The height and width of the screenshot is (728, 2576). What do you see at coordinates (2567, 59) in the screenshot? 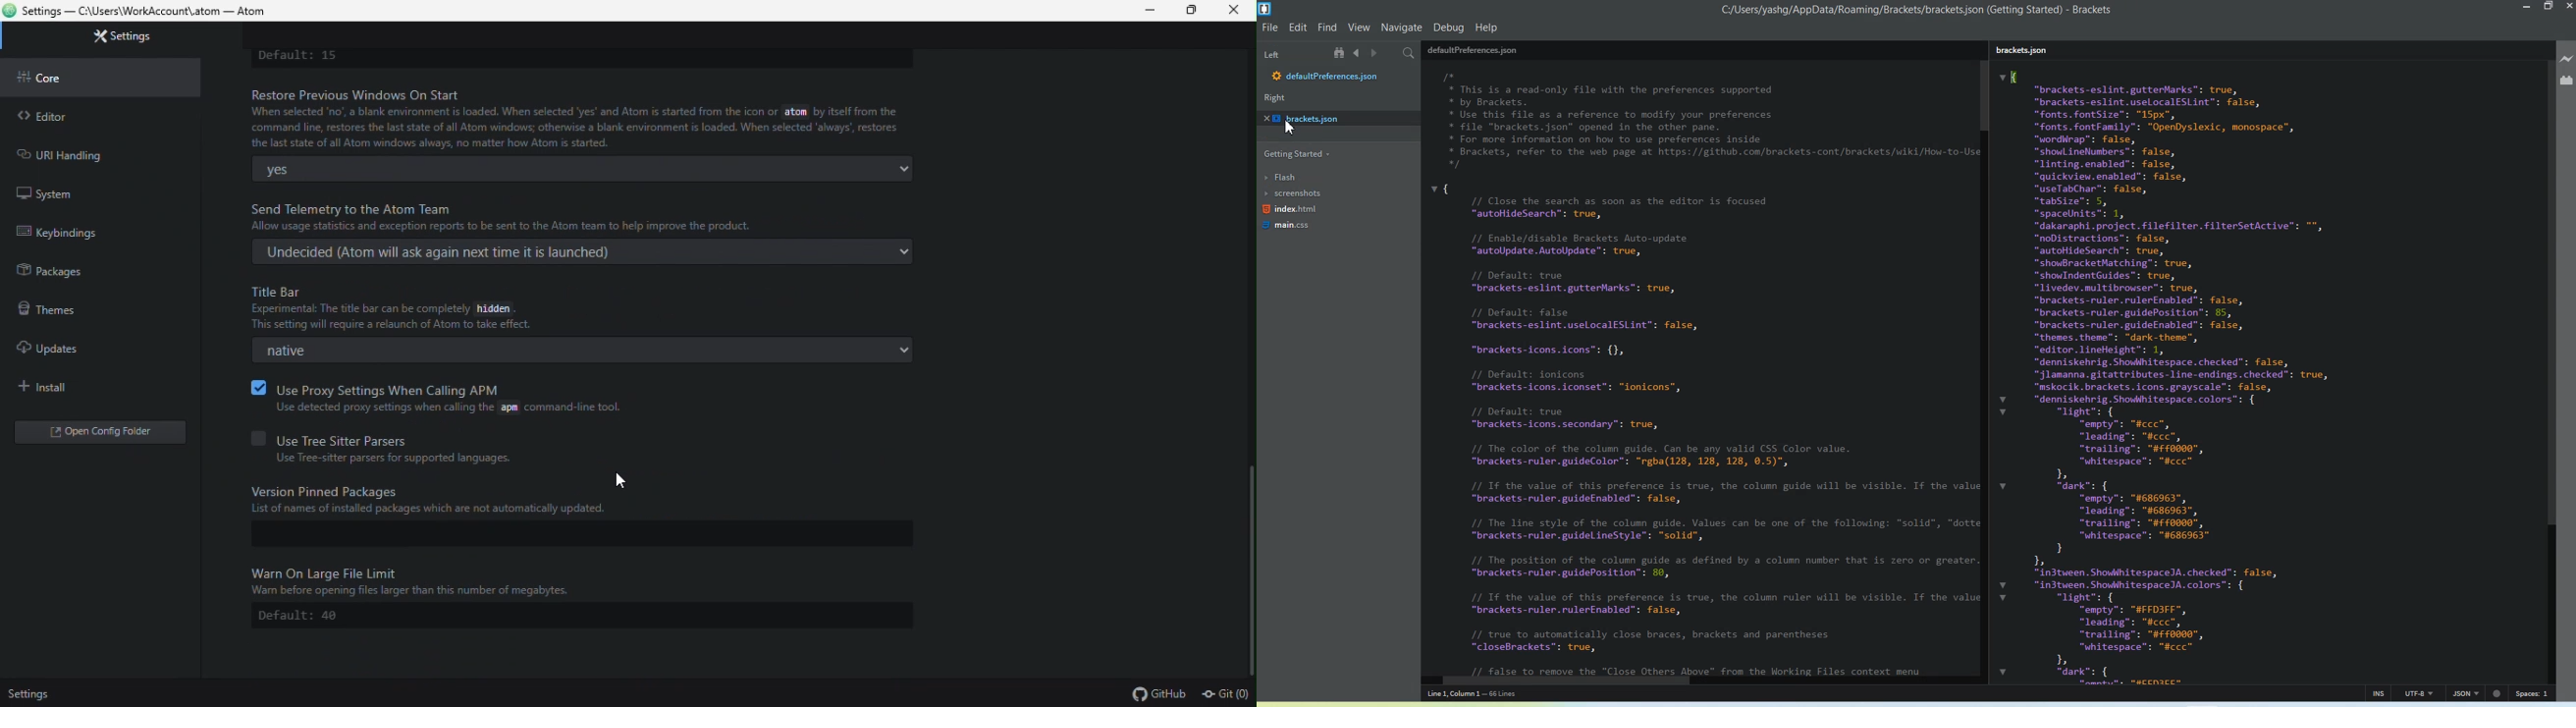
I see `Live Preview` at bounding box center [2567, 59].